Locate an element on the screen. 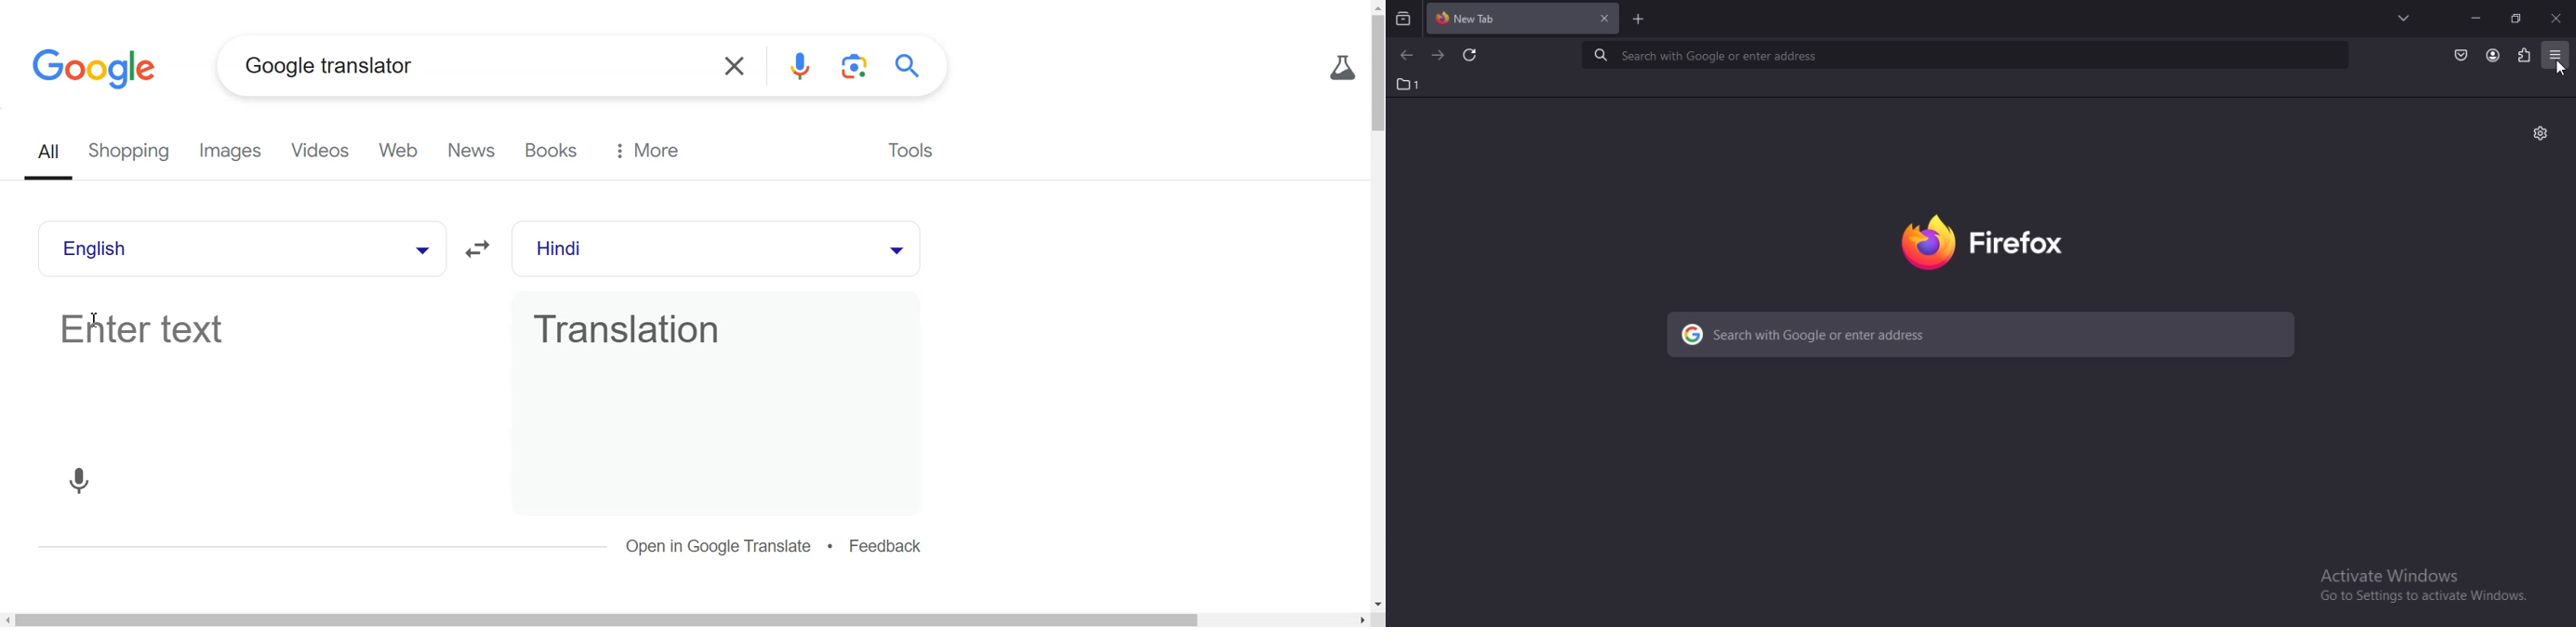 The width and height of the screenshot is (2576, 644). firefox is located at coordinates (1983, 243).